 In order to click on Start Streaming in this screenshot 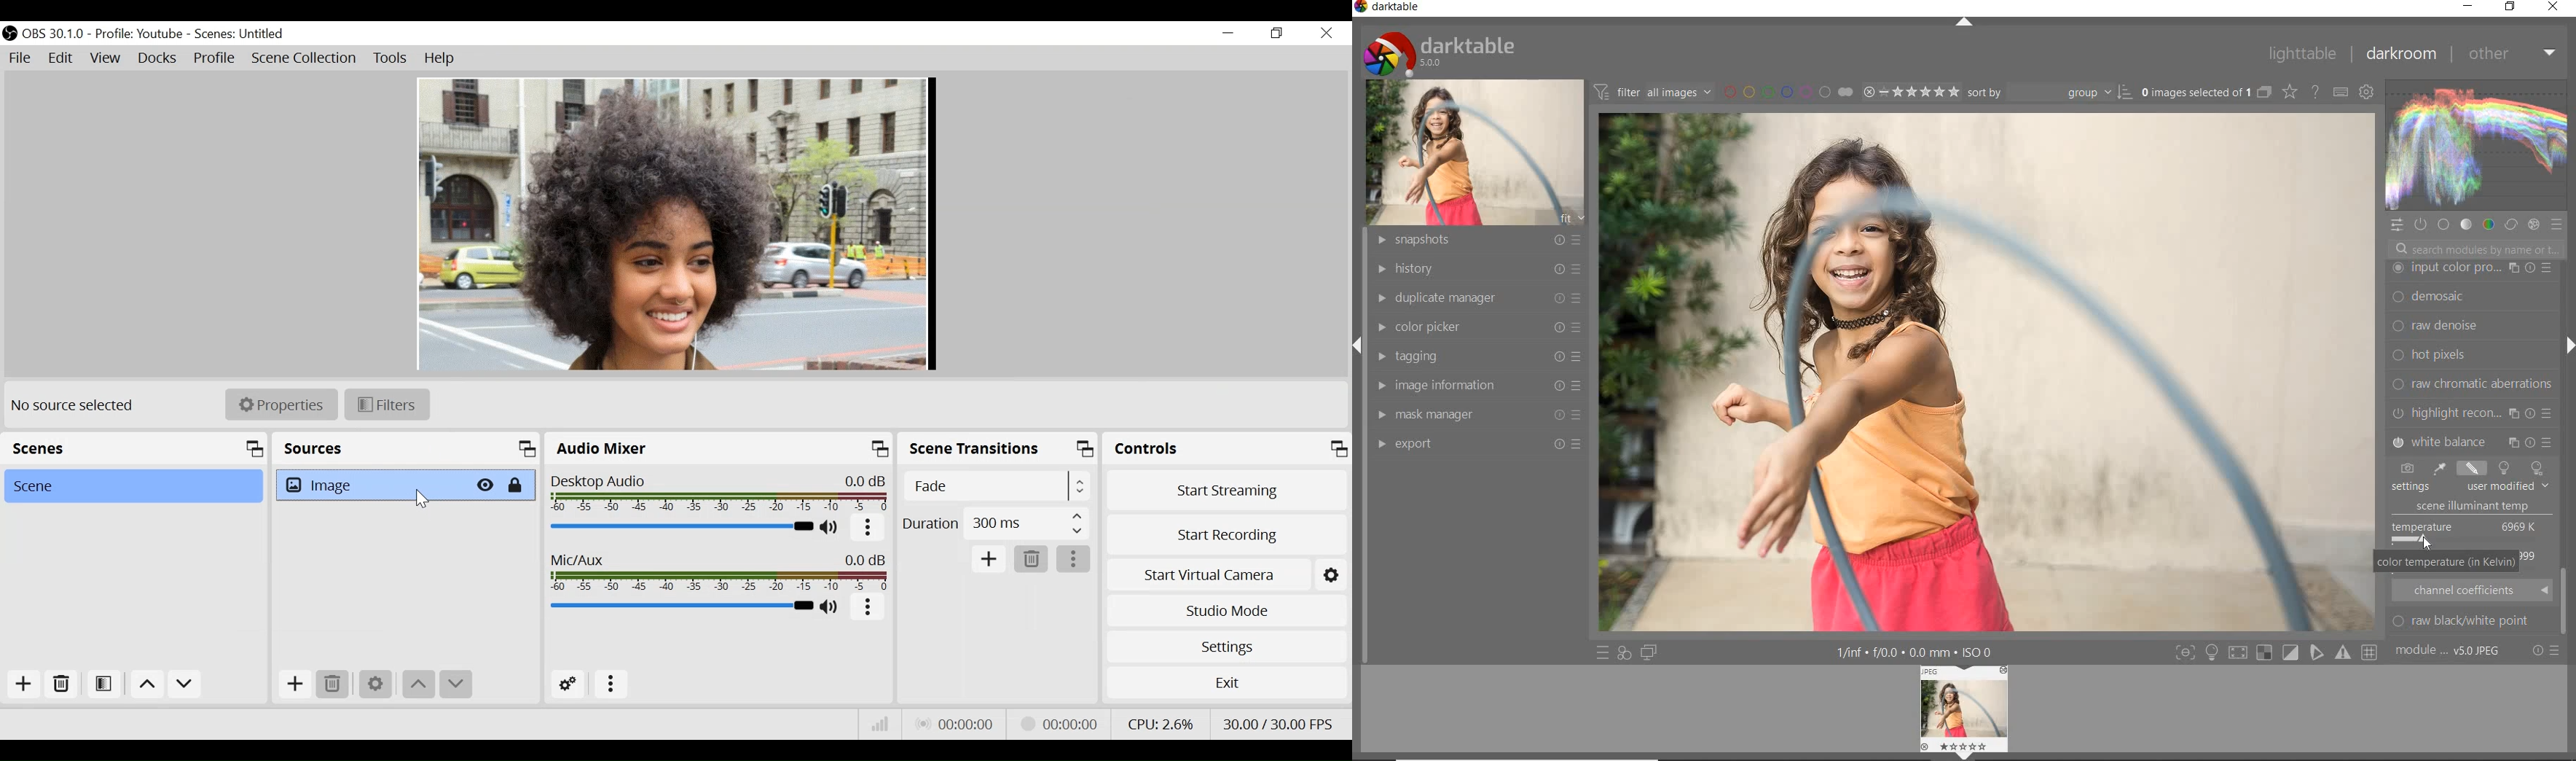, I will do `click(1226, 491)`.